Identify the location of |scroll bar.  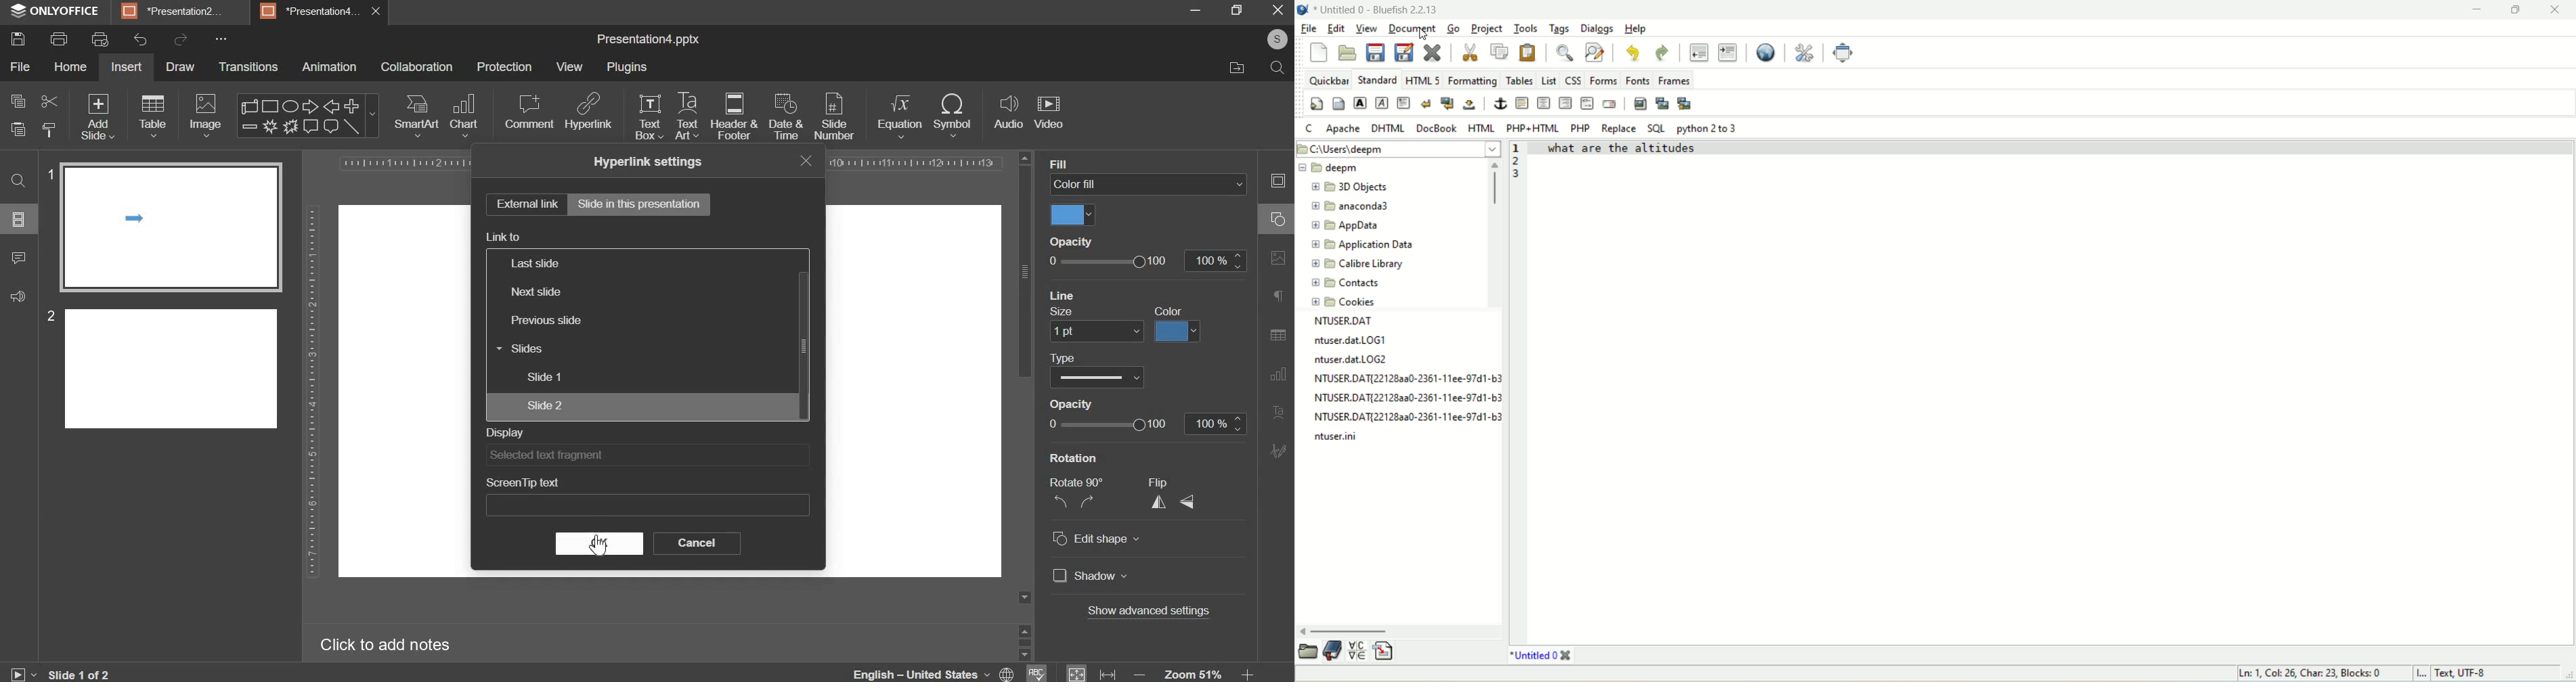
(1025, 264).